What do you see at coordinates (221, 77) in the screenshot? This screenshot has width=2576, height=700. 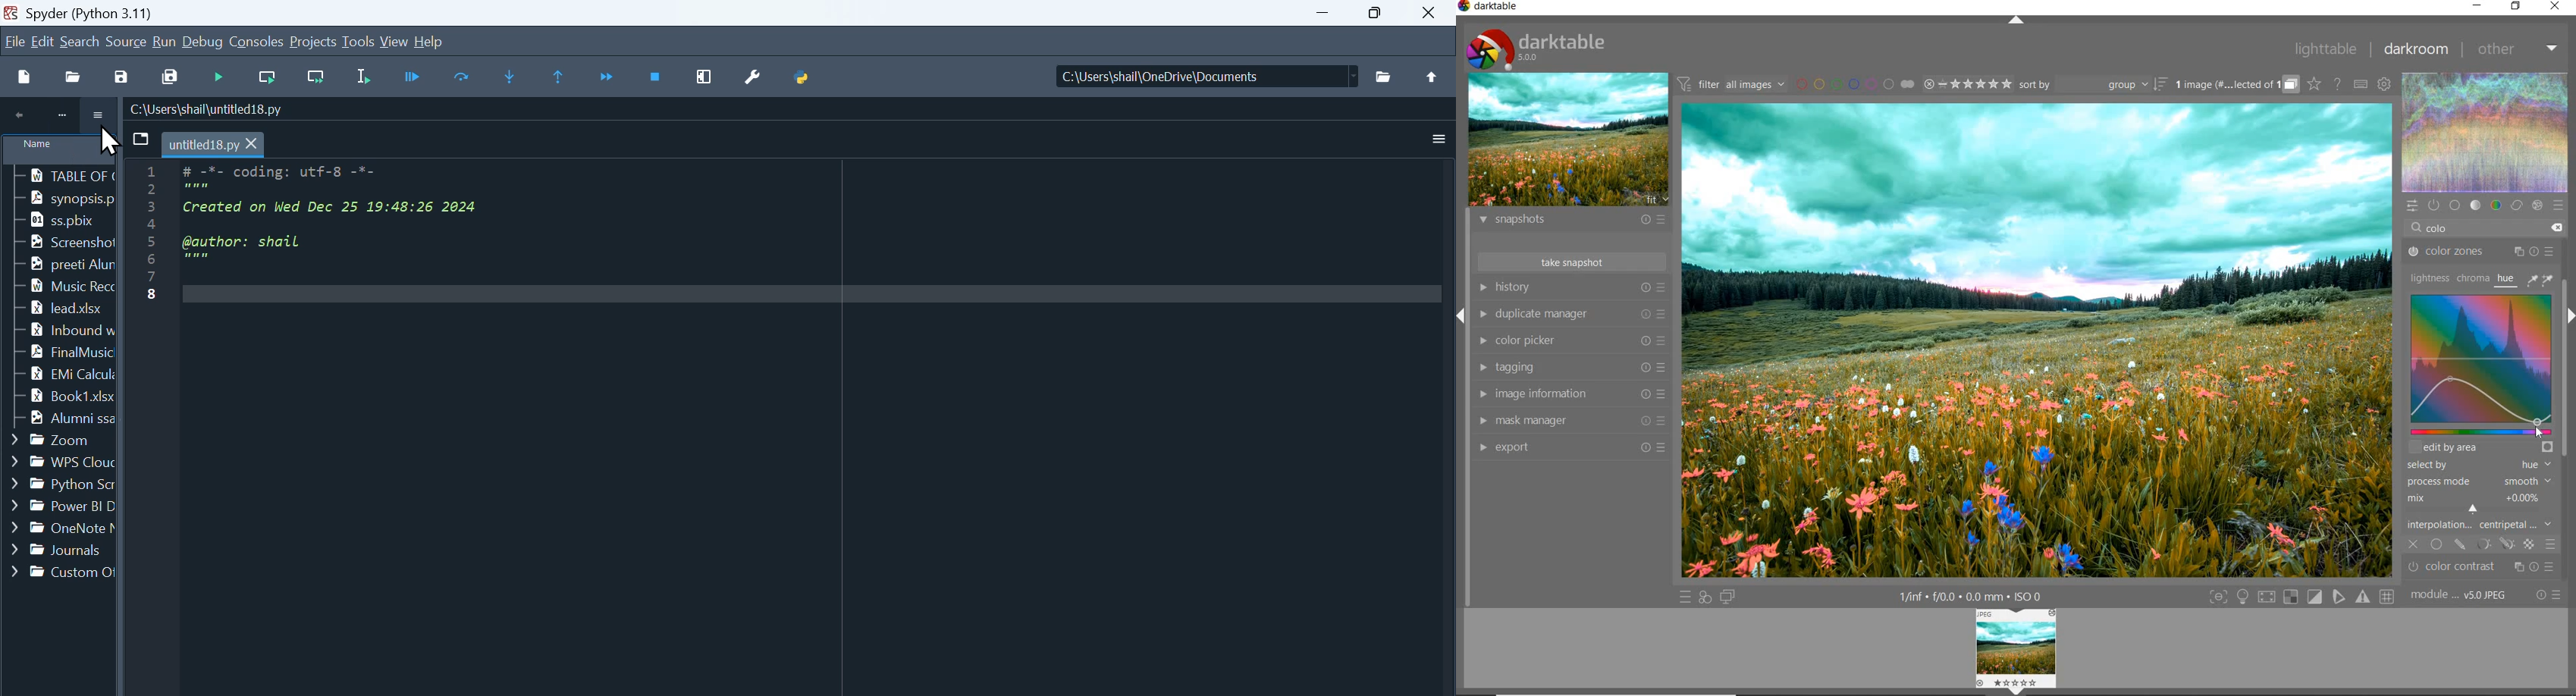 I see `Run file` at bounding box center [221, 77].